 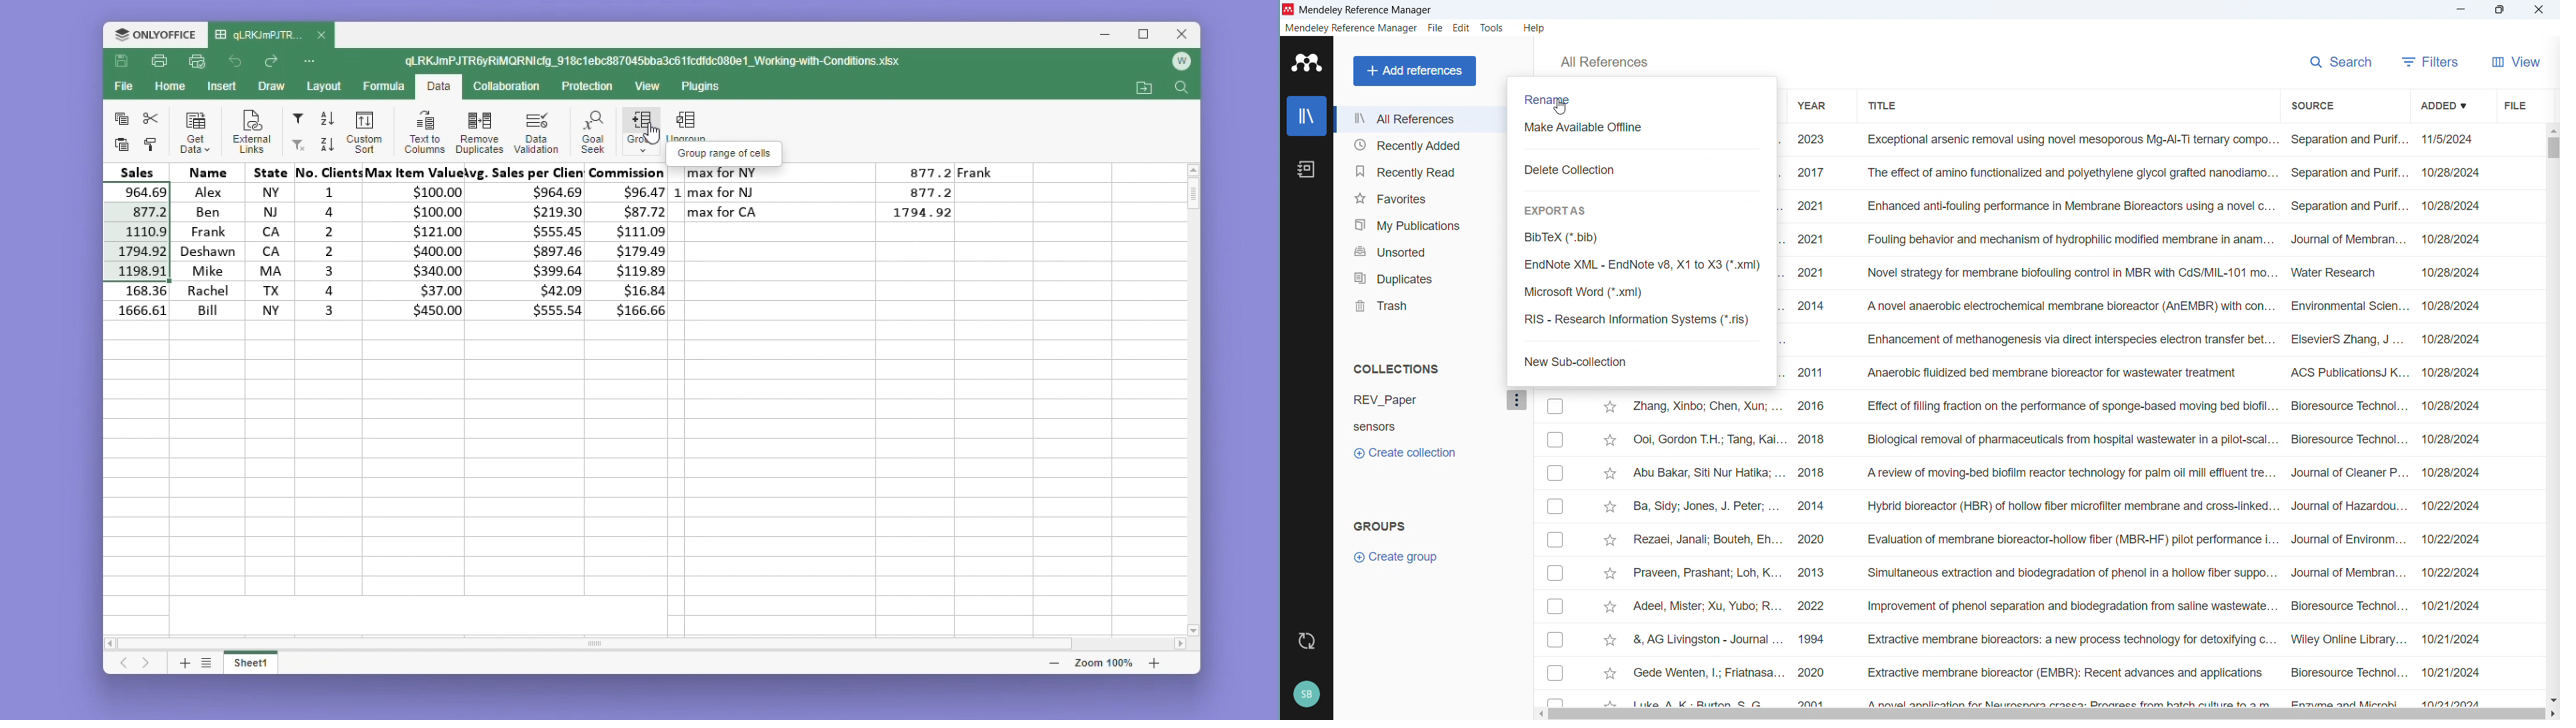 I want to click on Software logo, so click(x=1289, y=9).